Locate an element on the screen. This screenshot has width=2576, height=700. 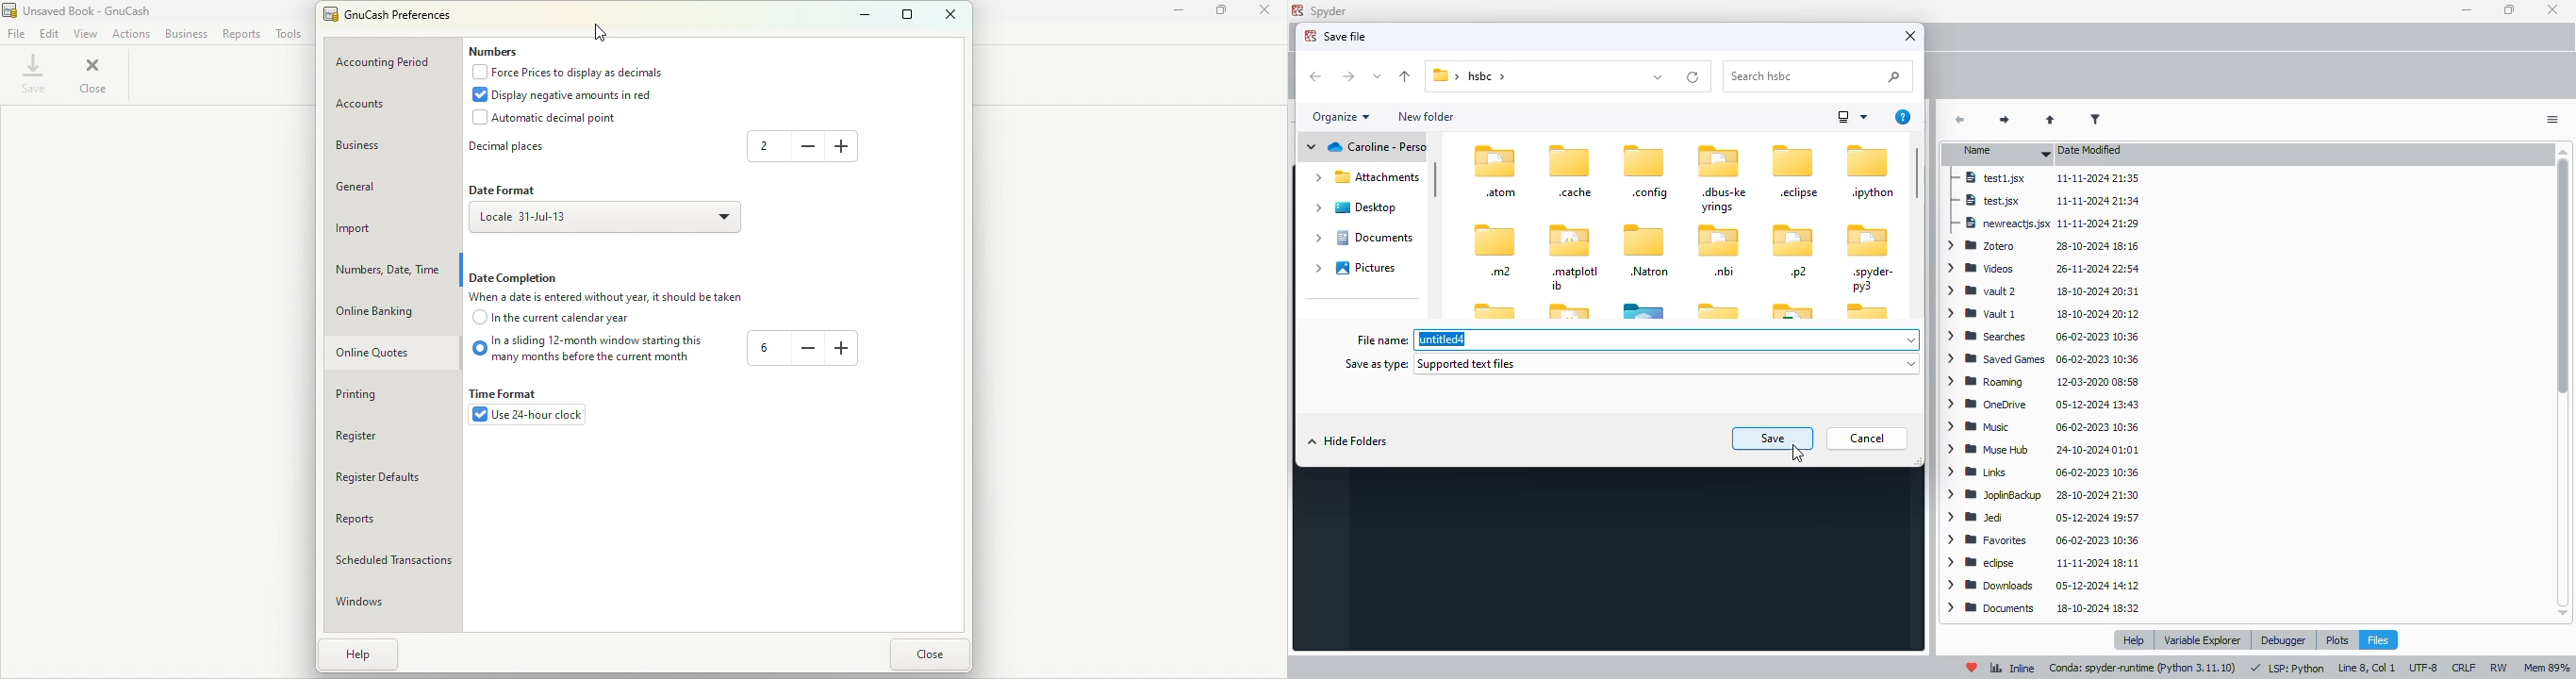
line 8, col 1 is located at coordinates (2366, 669).